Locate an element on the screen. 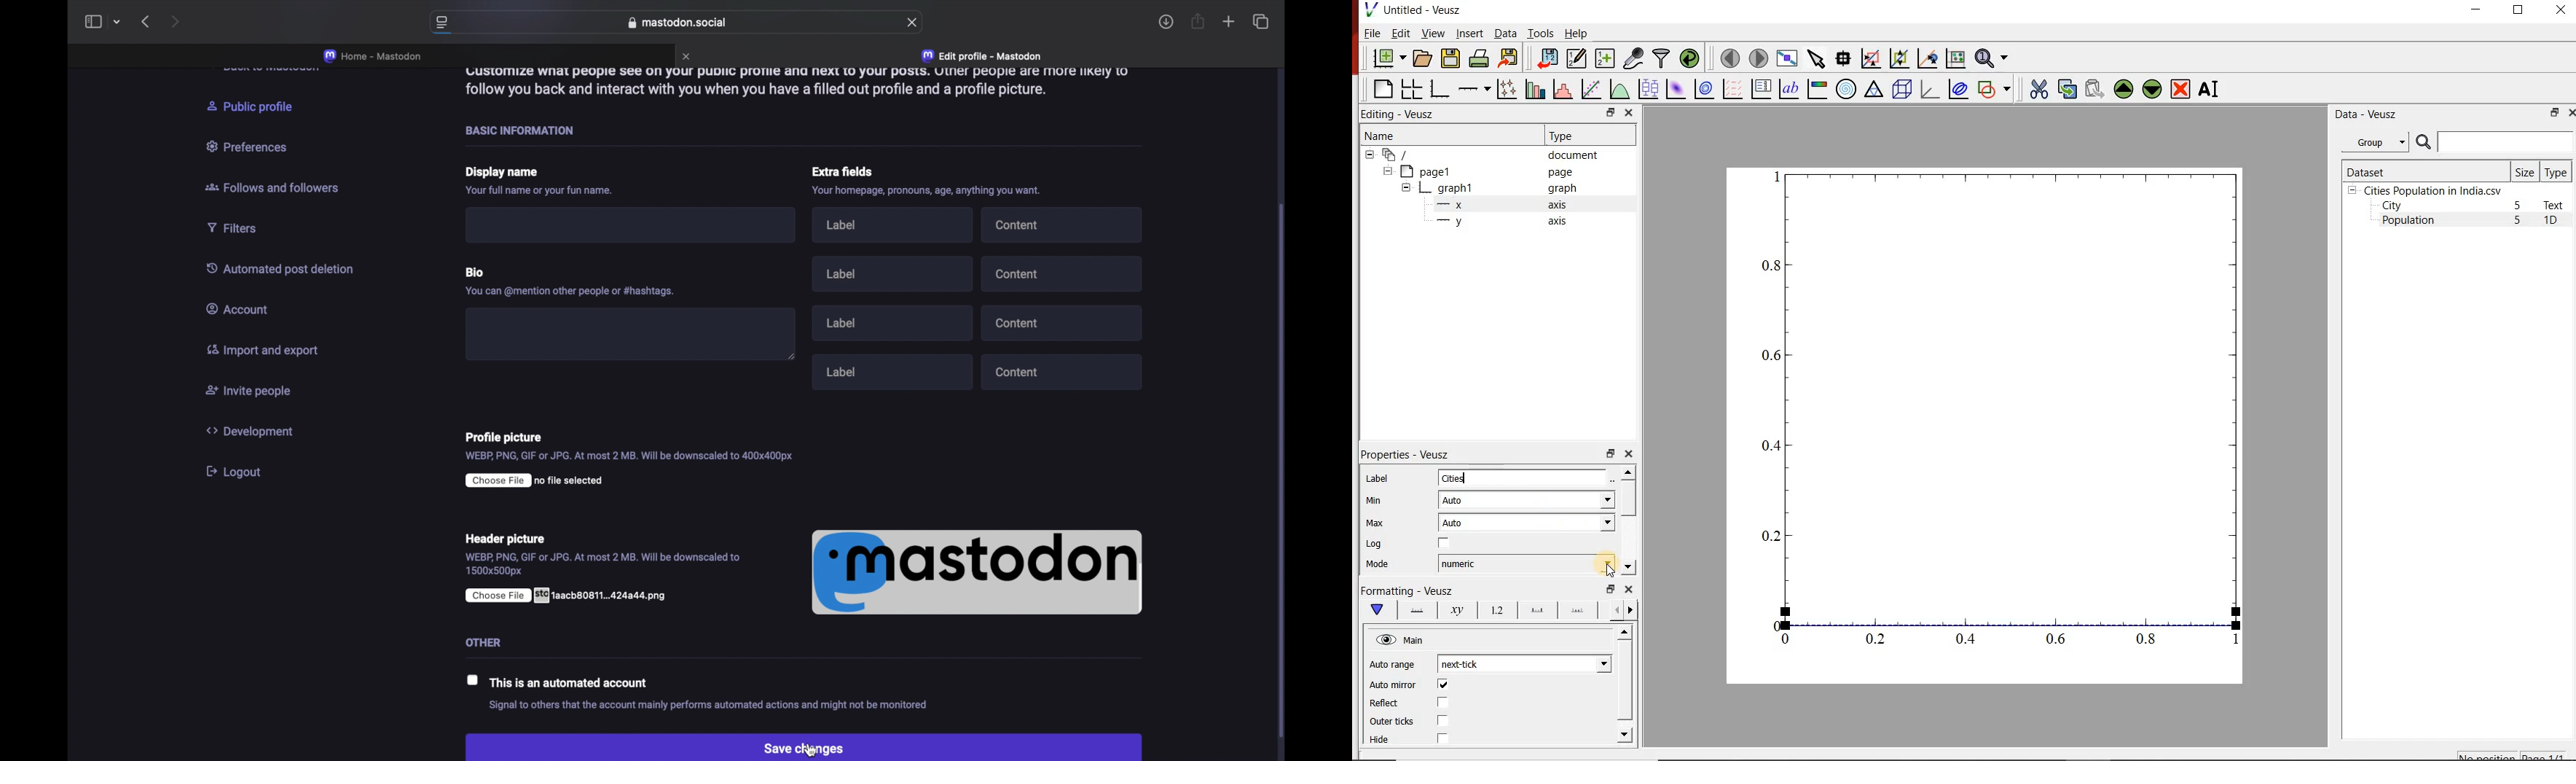 The width and height of the screenshot is (2576, 784). new tab is located at coordinates (1228, 23).